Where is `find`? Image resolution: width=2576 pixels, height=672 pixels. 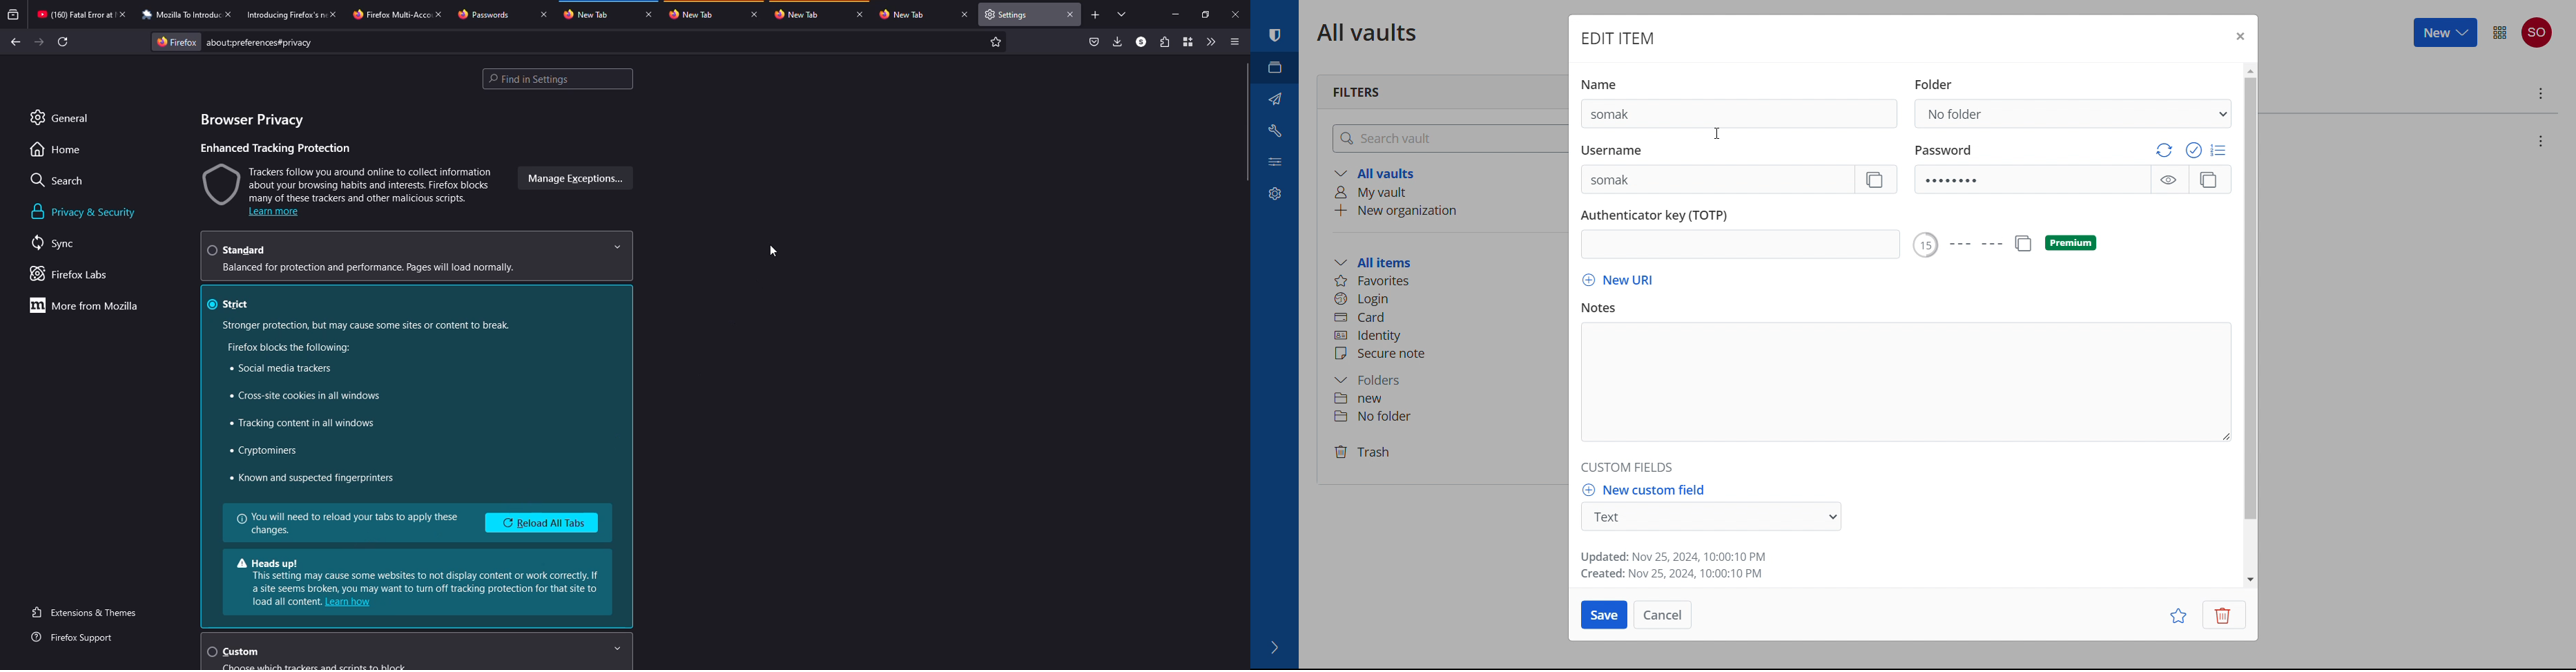 find is located at coordinates (558, 79).